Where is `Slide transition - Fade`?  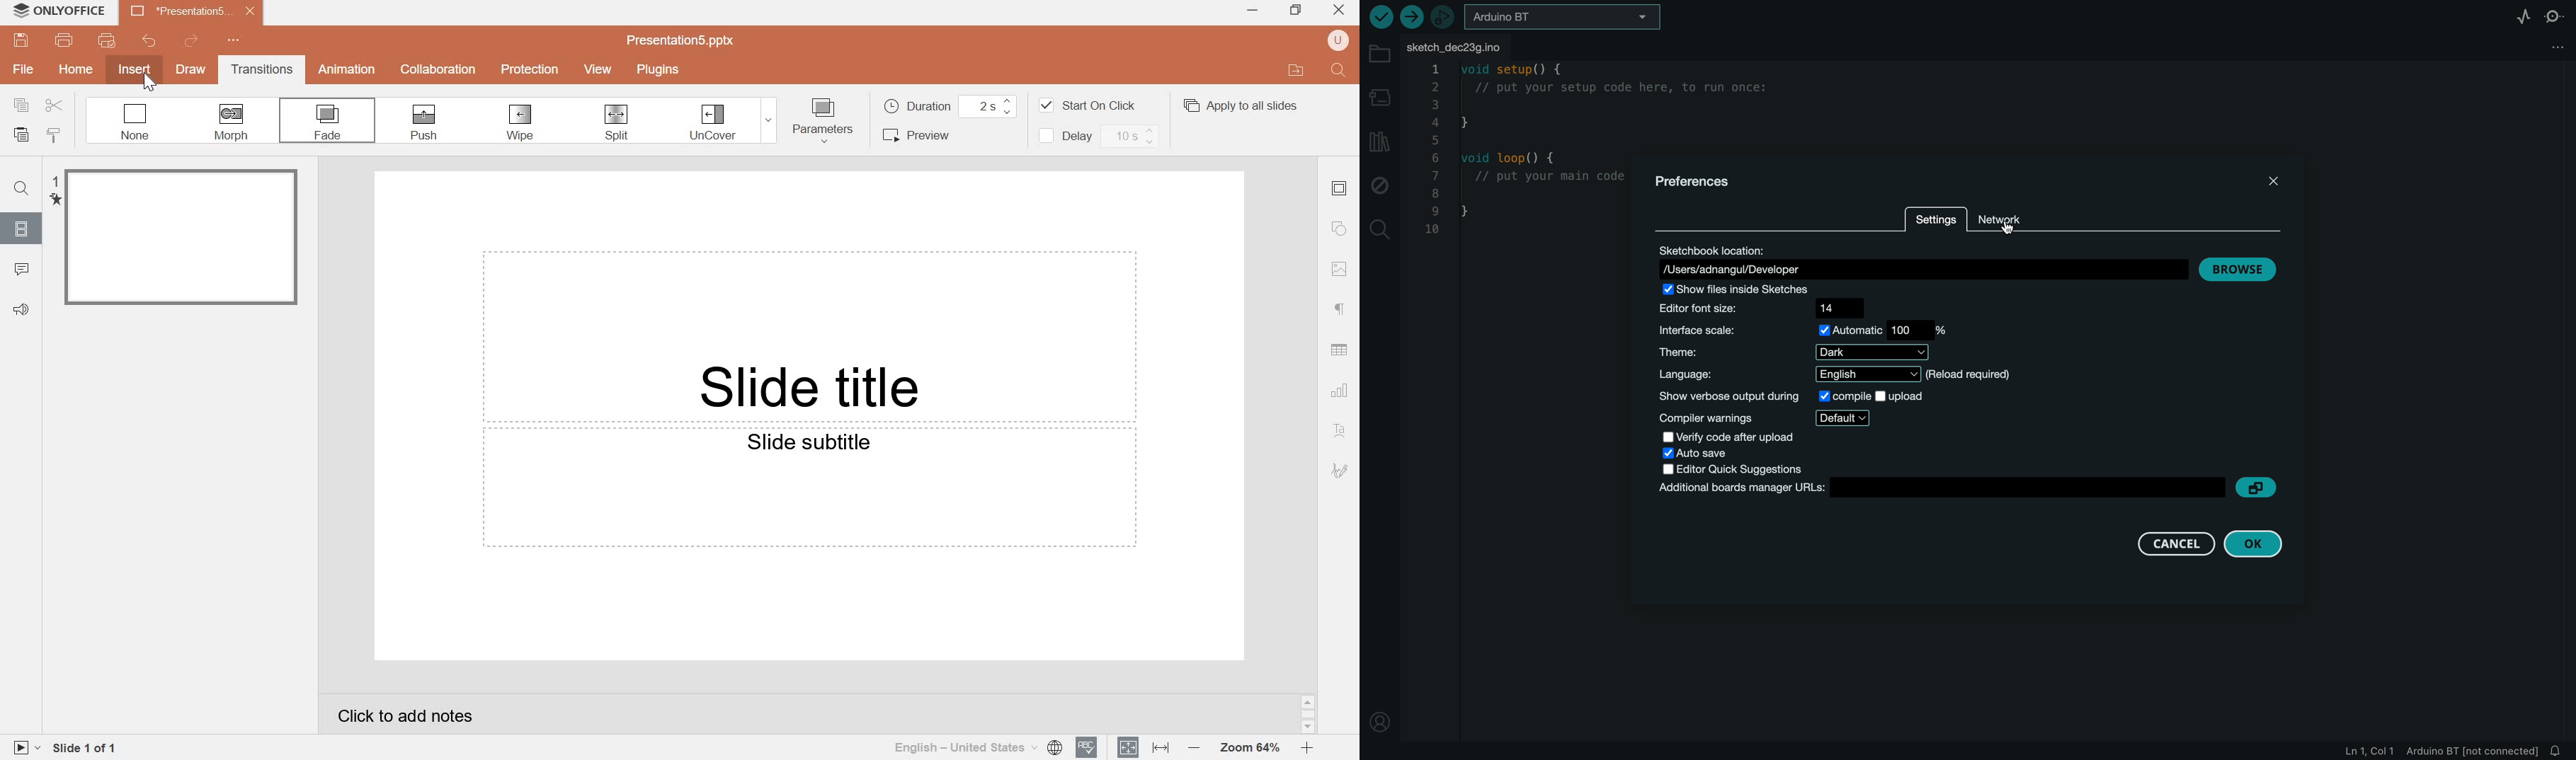
Slide transition - Fade is located at coordinates (181, 238).